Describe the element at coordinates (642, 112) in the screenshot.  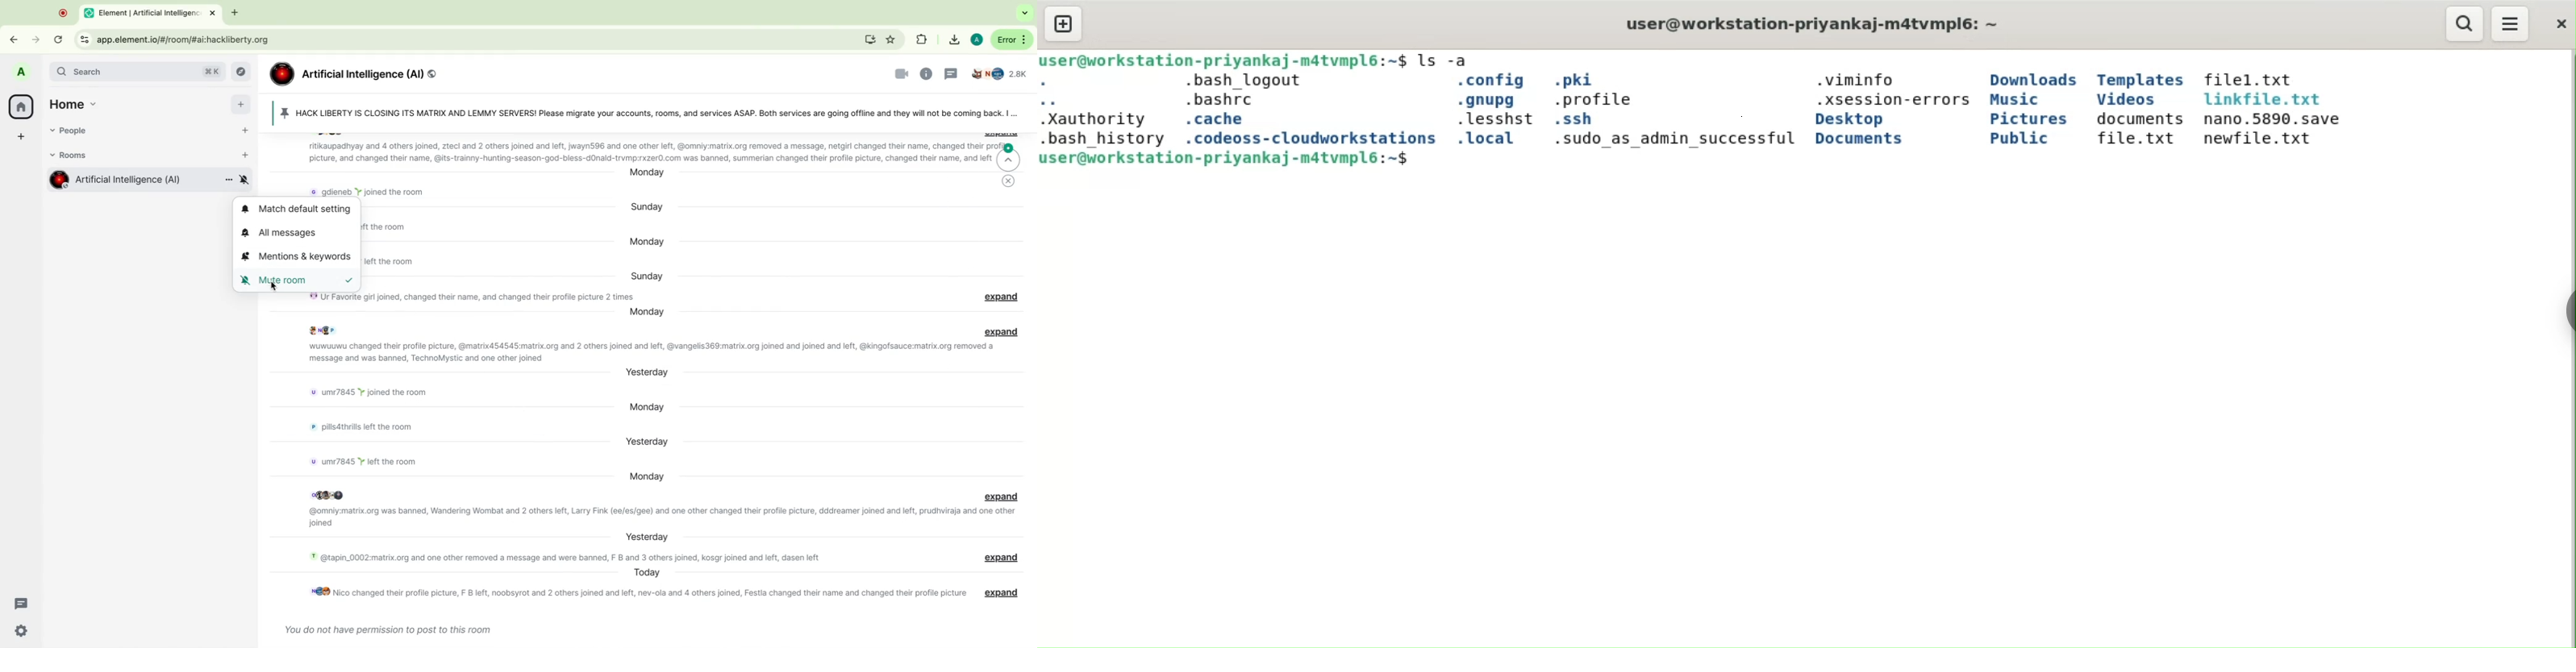
I see `pin` at that location.